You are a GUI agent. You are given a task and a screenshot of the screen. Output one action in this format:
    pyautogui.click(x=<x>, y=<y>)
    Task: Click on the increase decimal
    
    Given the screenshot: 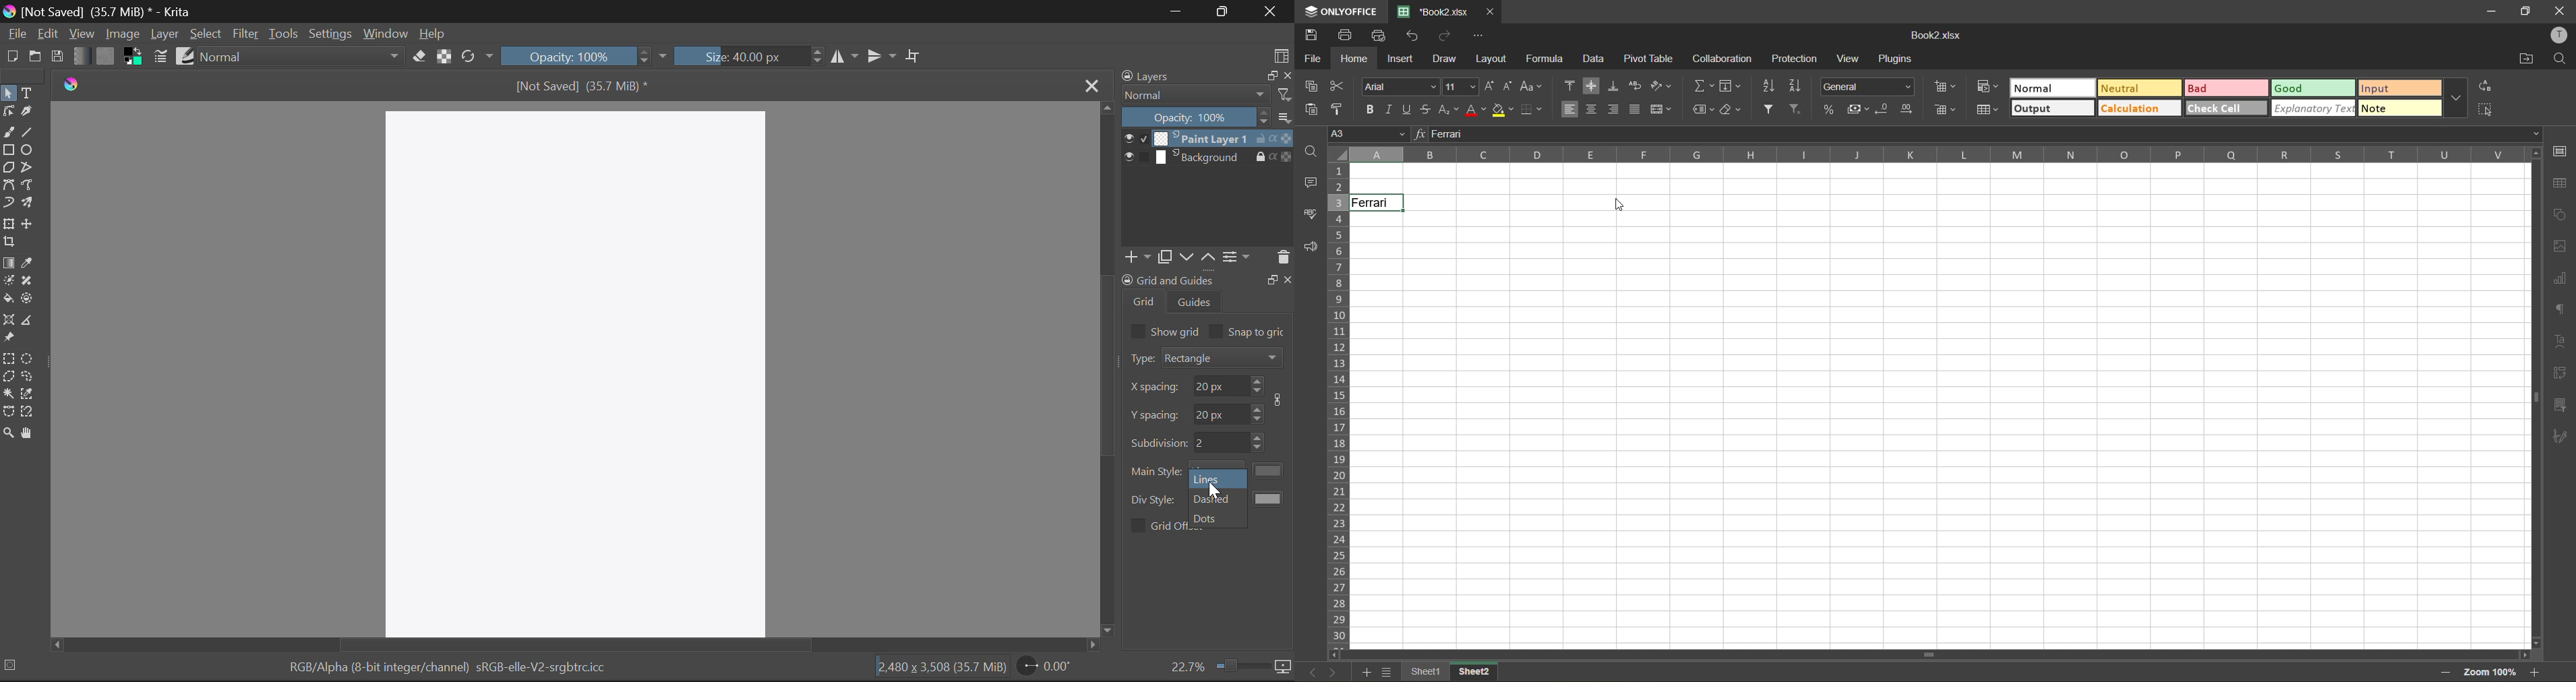 What is the action you would take?
    pyautogui.click(x=1909, y=109)
    